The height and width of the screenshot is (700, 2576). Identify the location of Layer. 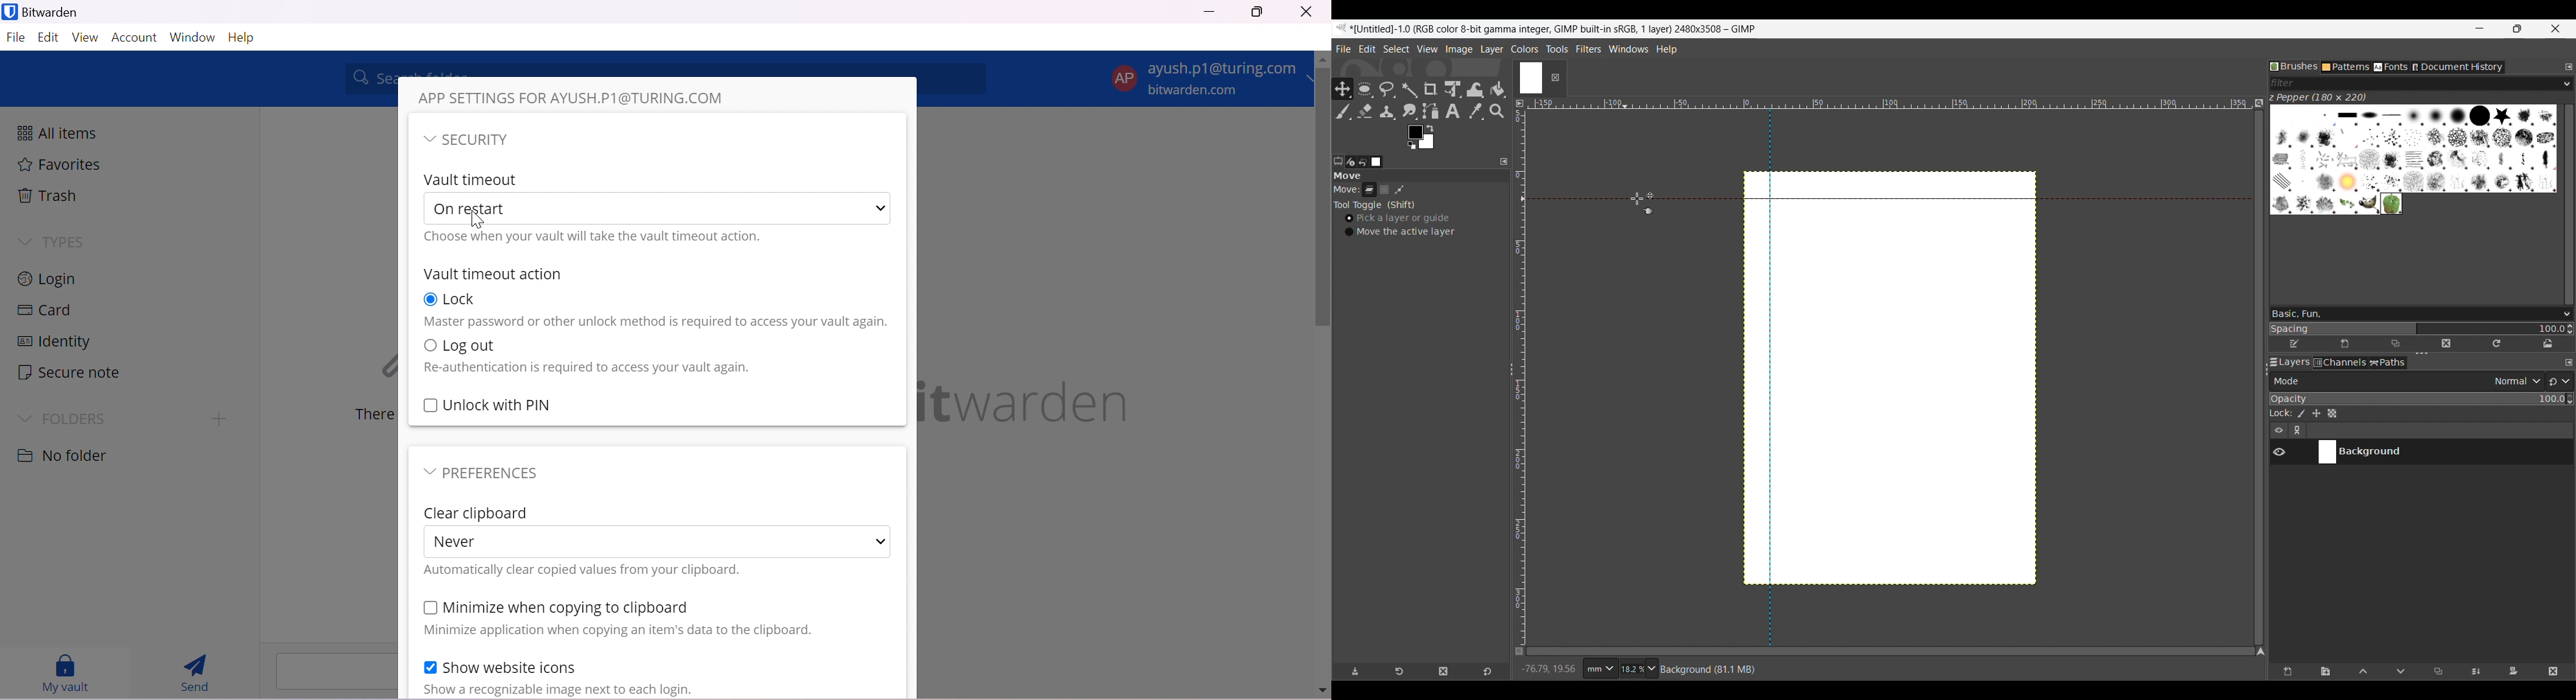
(1370, 192).